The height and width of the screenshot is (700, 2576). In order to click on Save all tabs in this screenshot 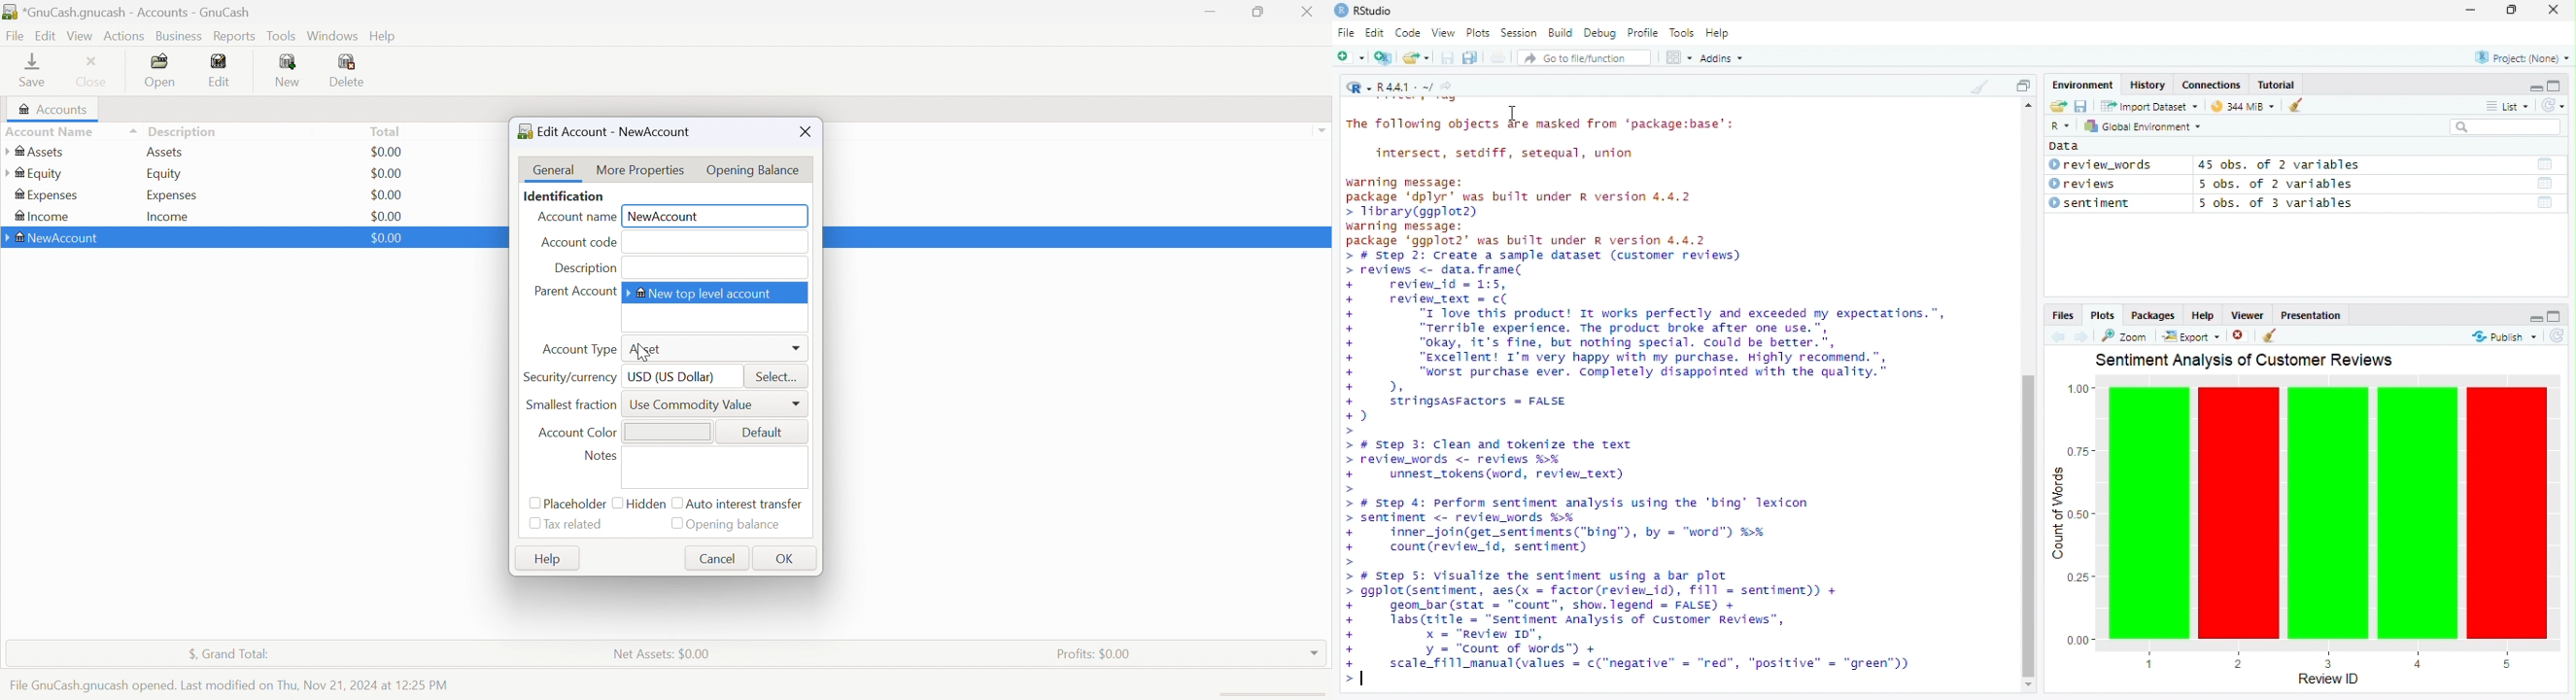, I will do `click(1469, 56)`.